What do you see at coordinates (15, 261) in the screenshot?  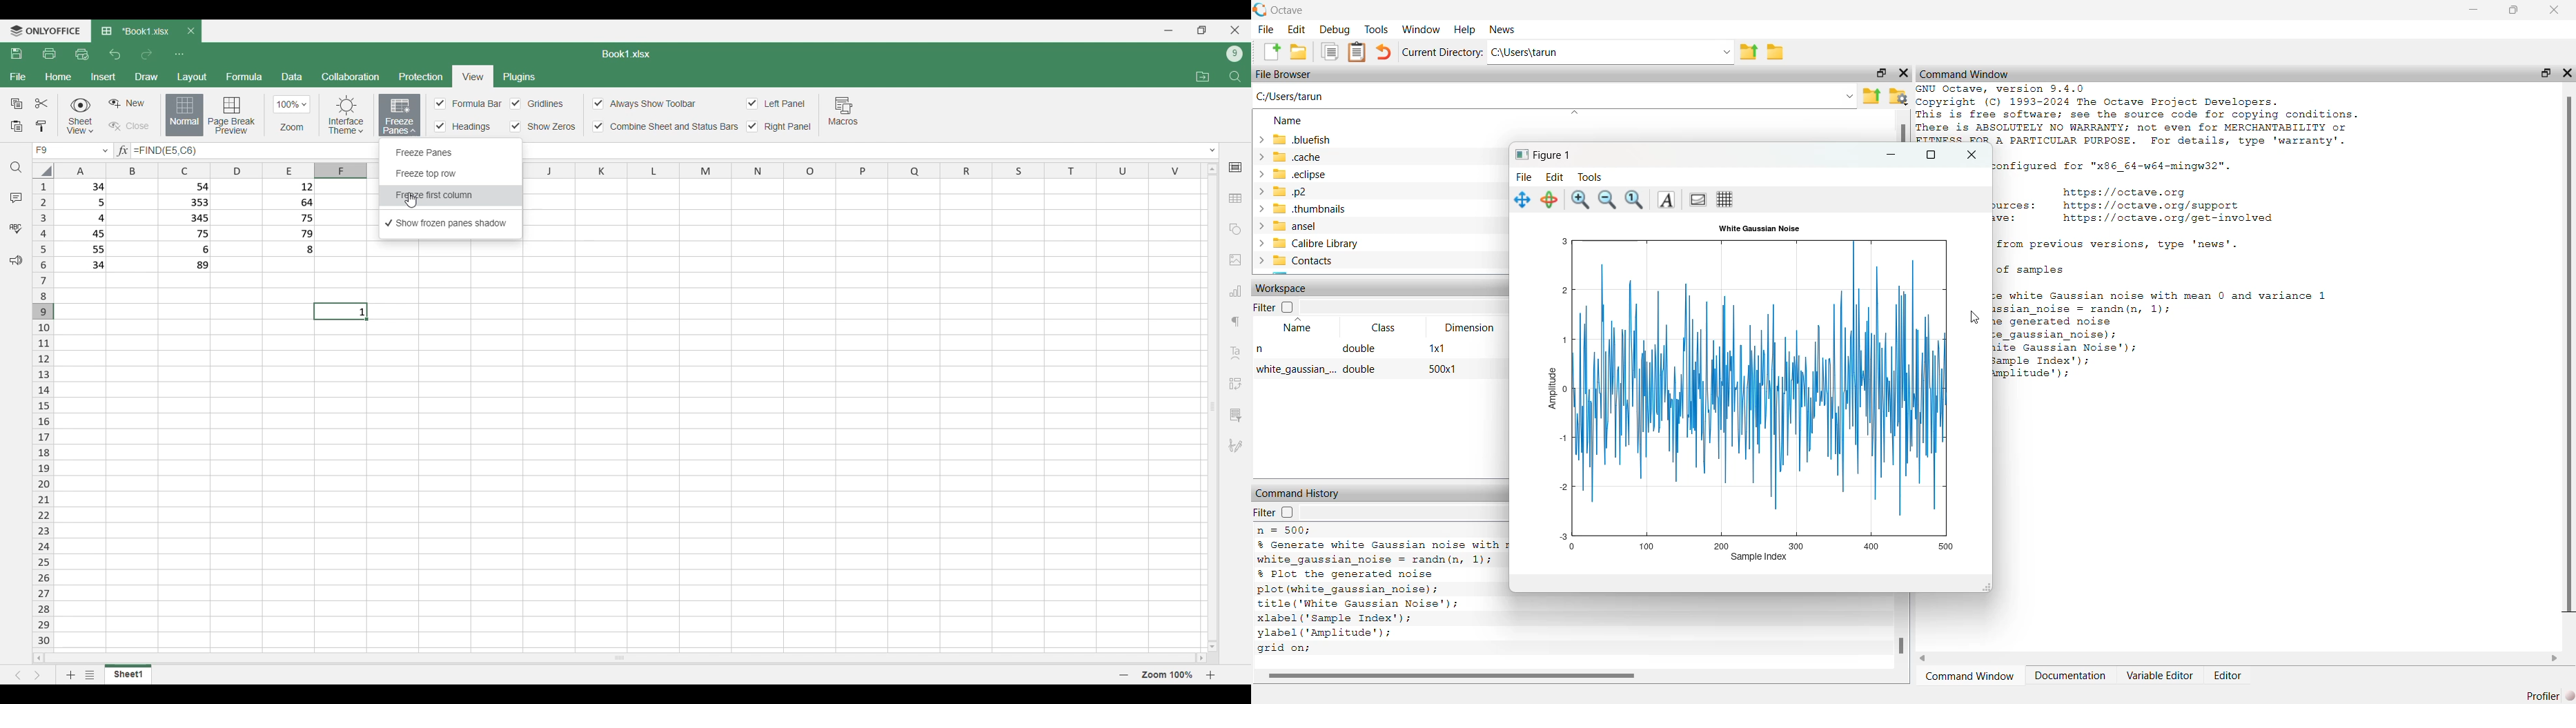 I see `Feedback and support` at bounding box center [15, 261].